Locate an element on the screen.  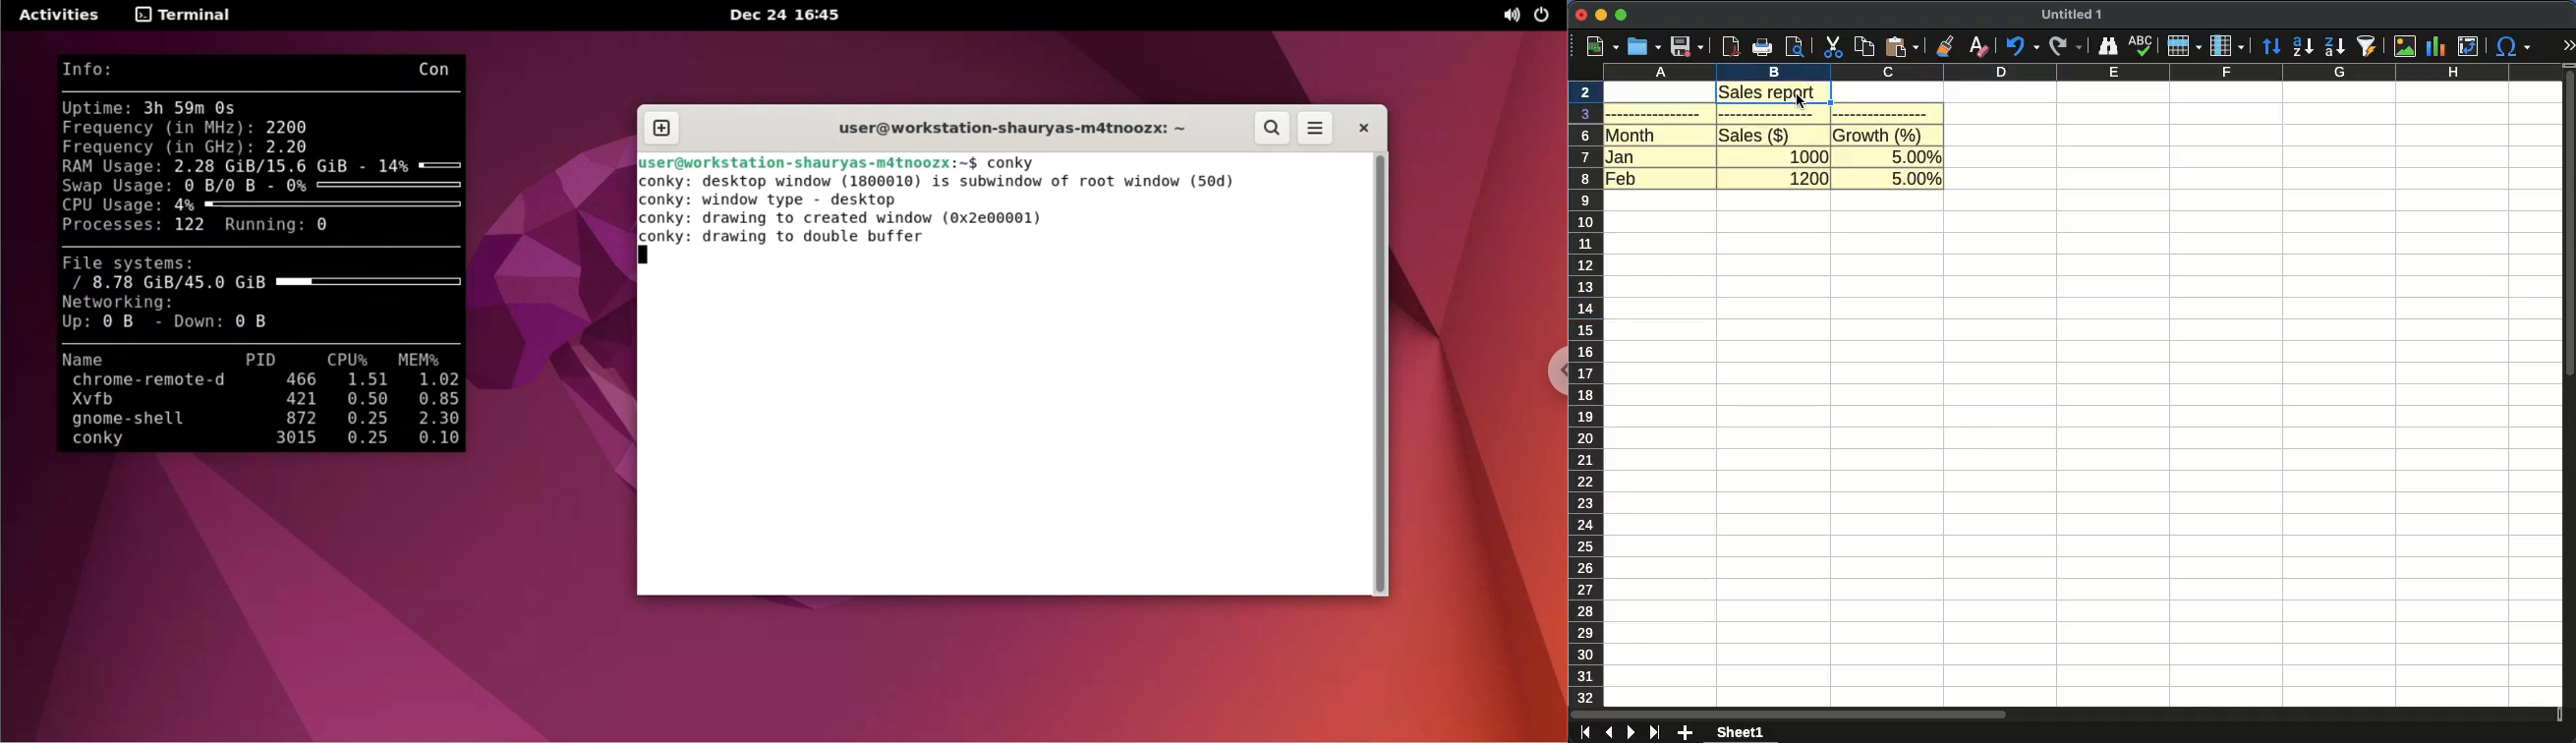
clone formatting is located at coordinates (1944, 46).